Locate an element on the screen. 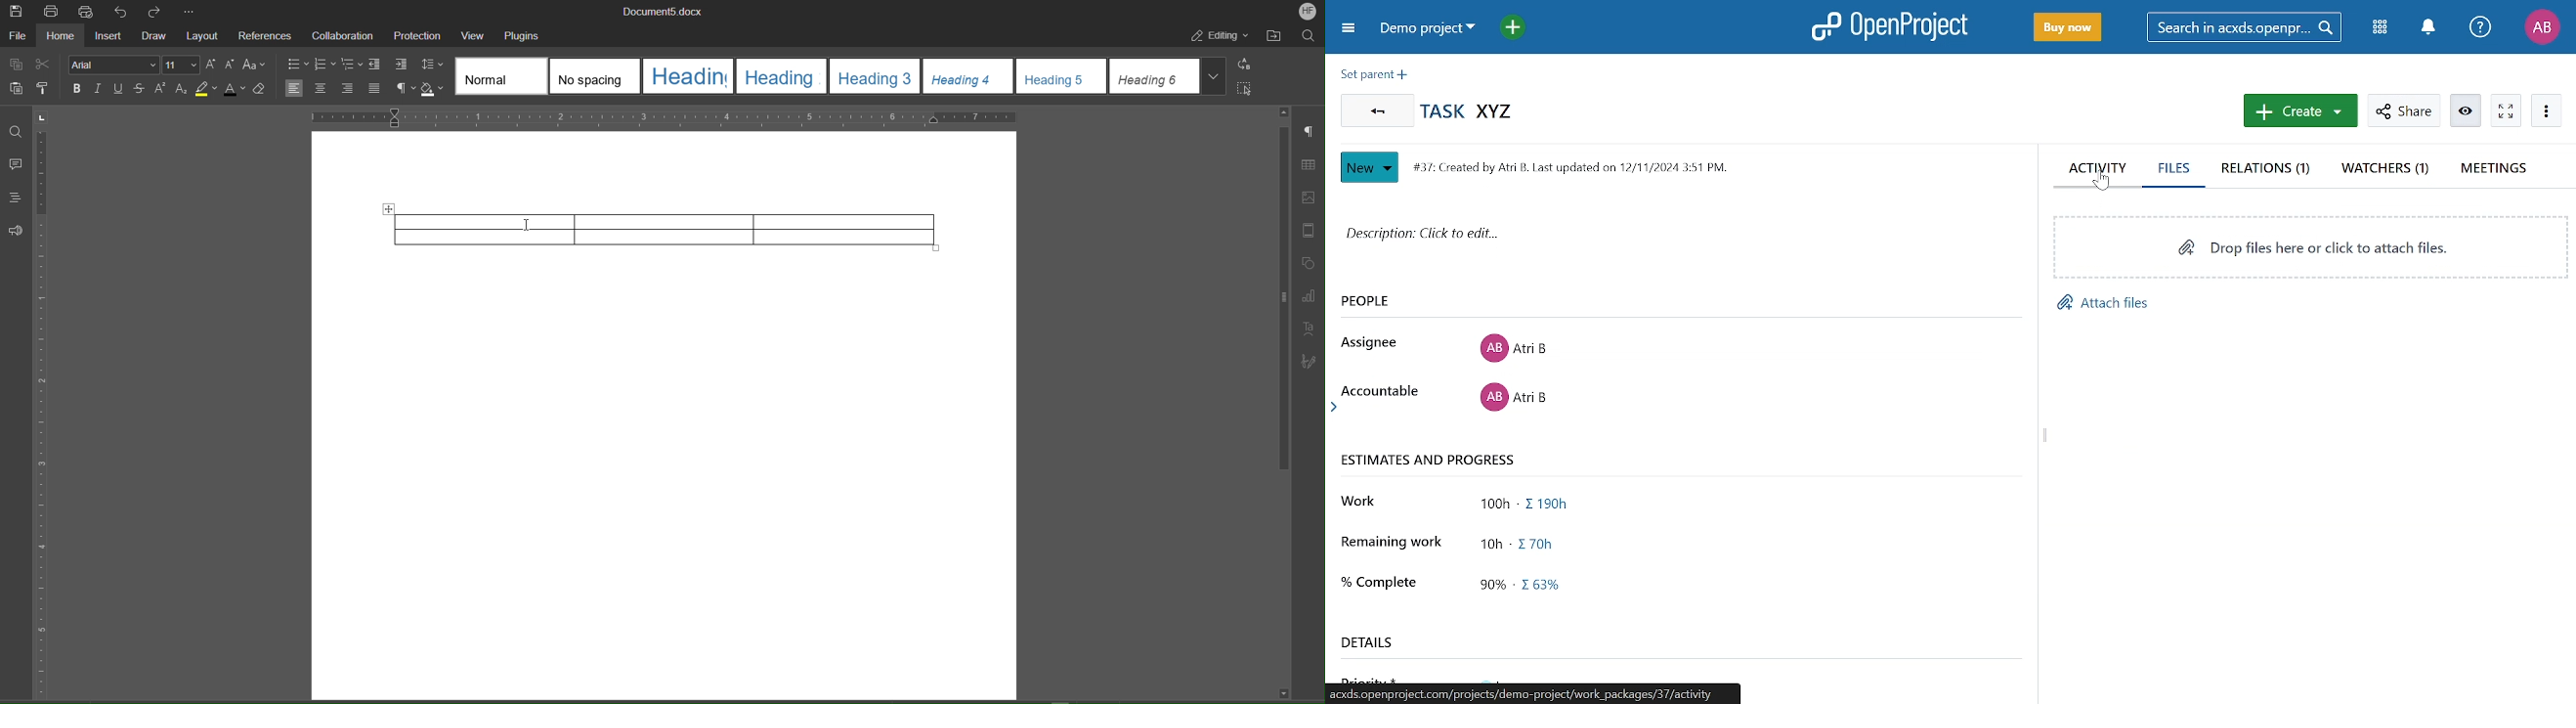 The image size is (2576, 728). Accountable is located at coordinates (1541, 394).